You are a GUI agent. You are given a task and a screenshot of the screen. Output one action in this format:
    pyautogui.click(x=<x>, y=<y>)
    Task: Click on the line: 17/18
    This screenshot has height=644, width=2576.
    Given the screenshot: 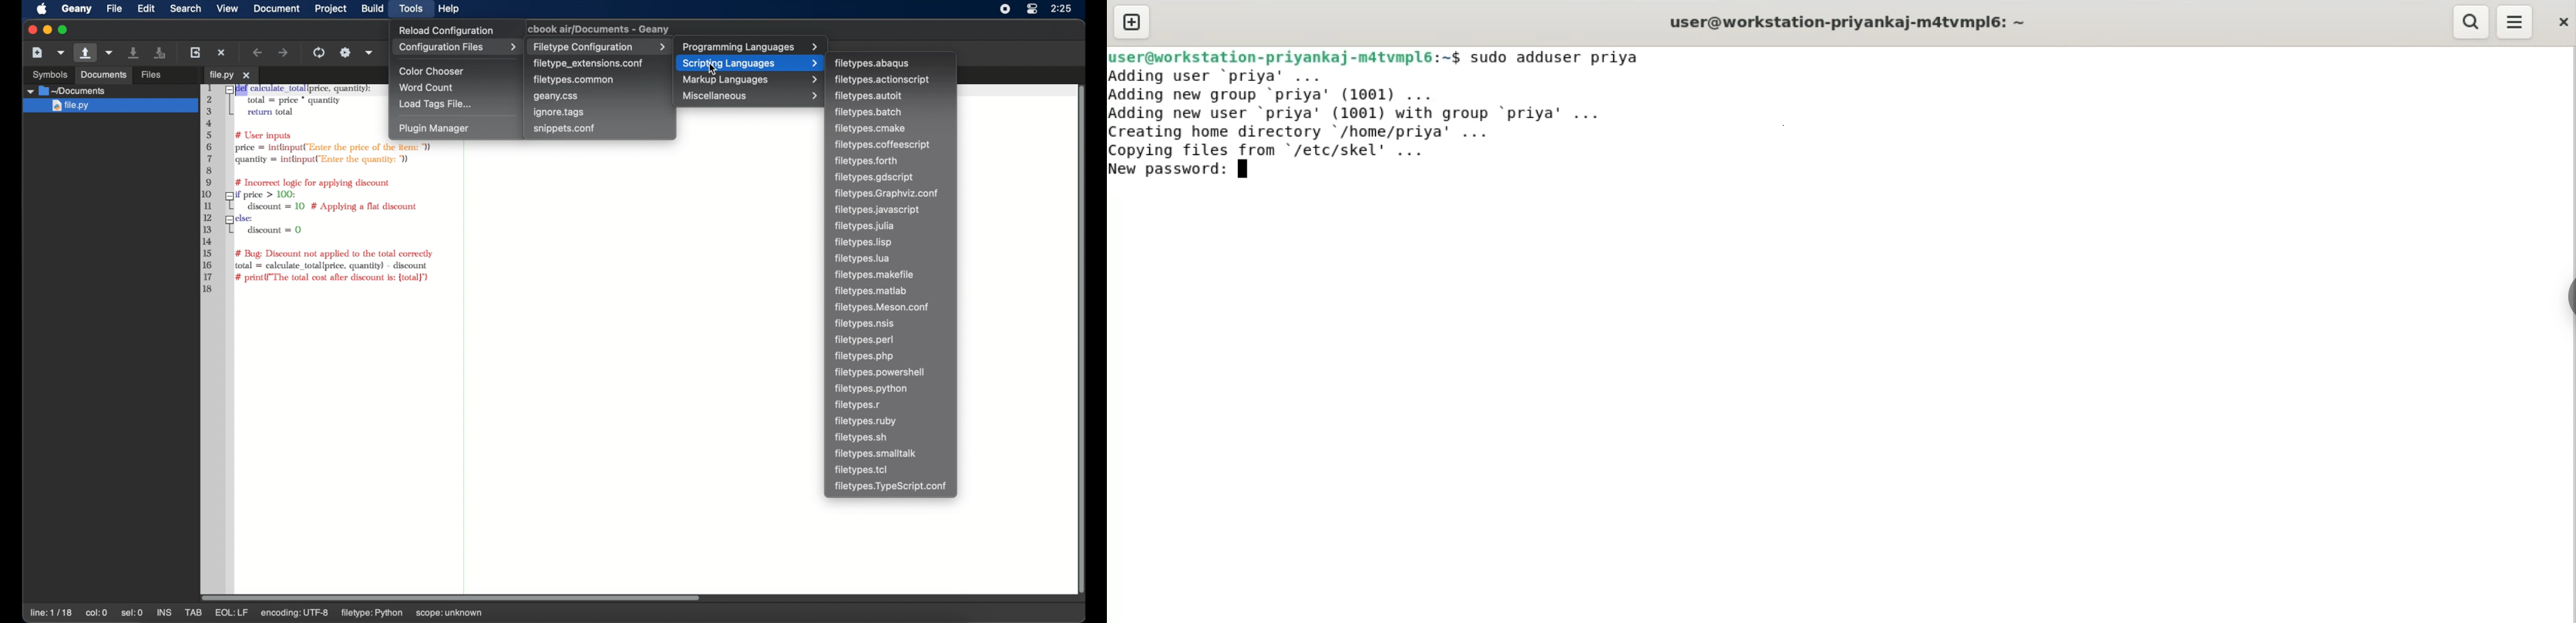 What is the action you would take?
    pyautogui.click(x=52, y=613)
    